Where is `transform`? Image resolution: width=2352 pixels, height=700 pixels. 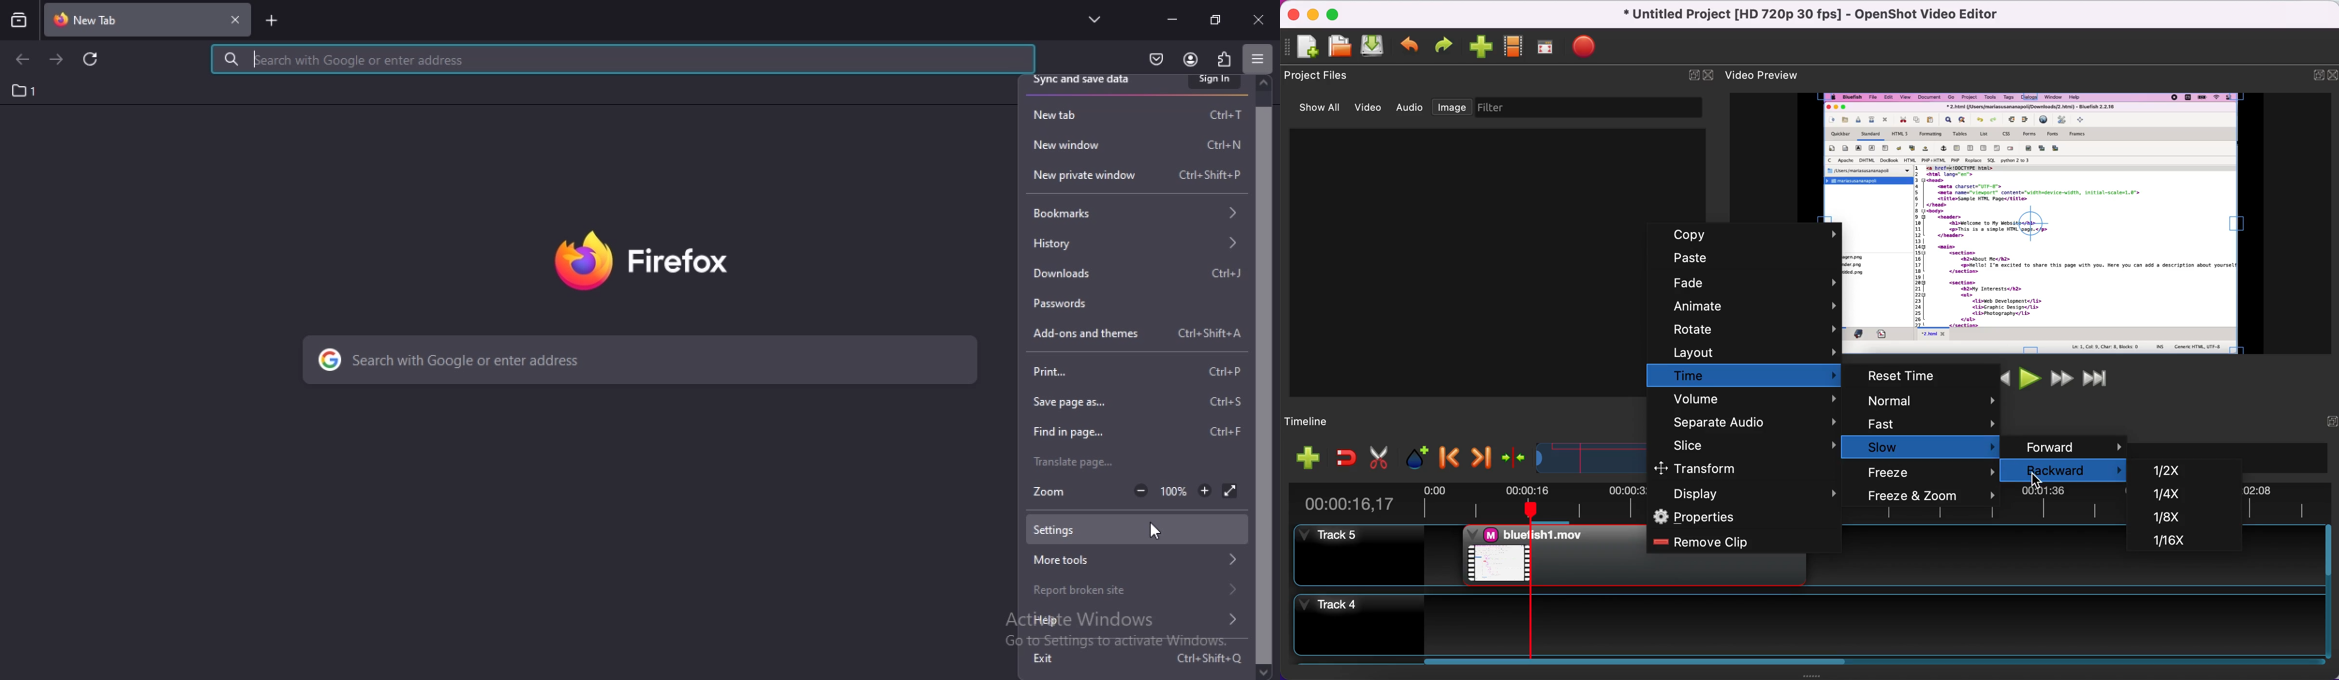 transform is located at coordinates (1735, 468).